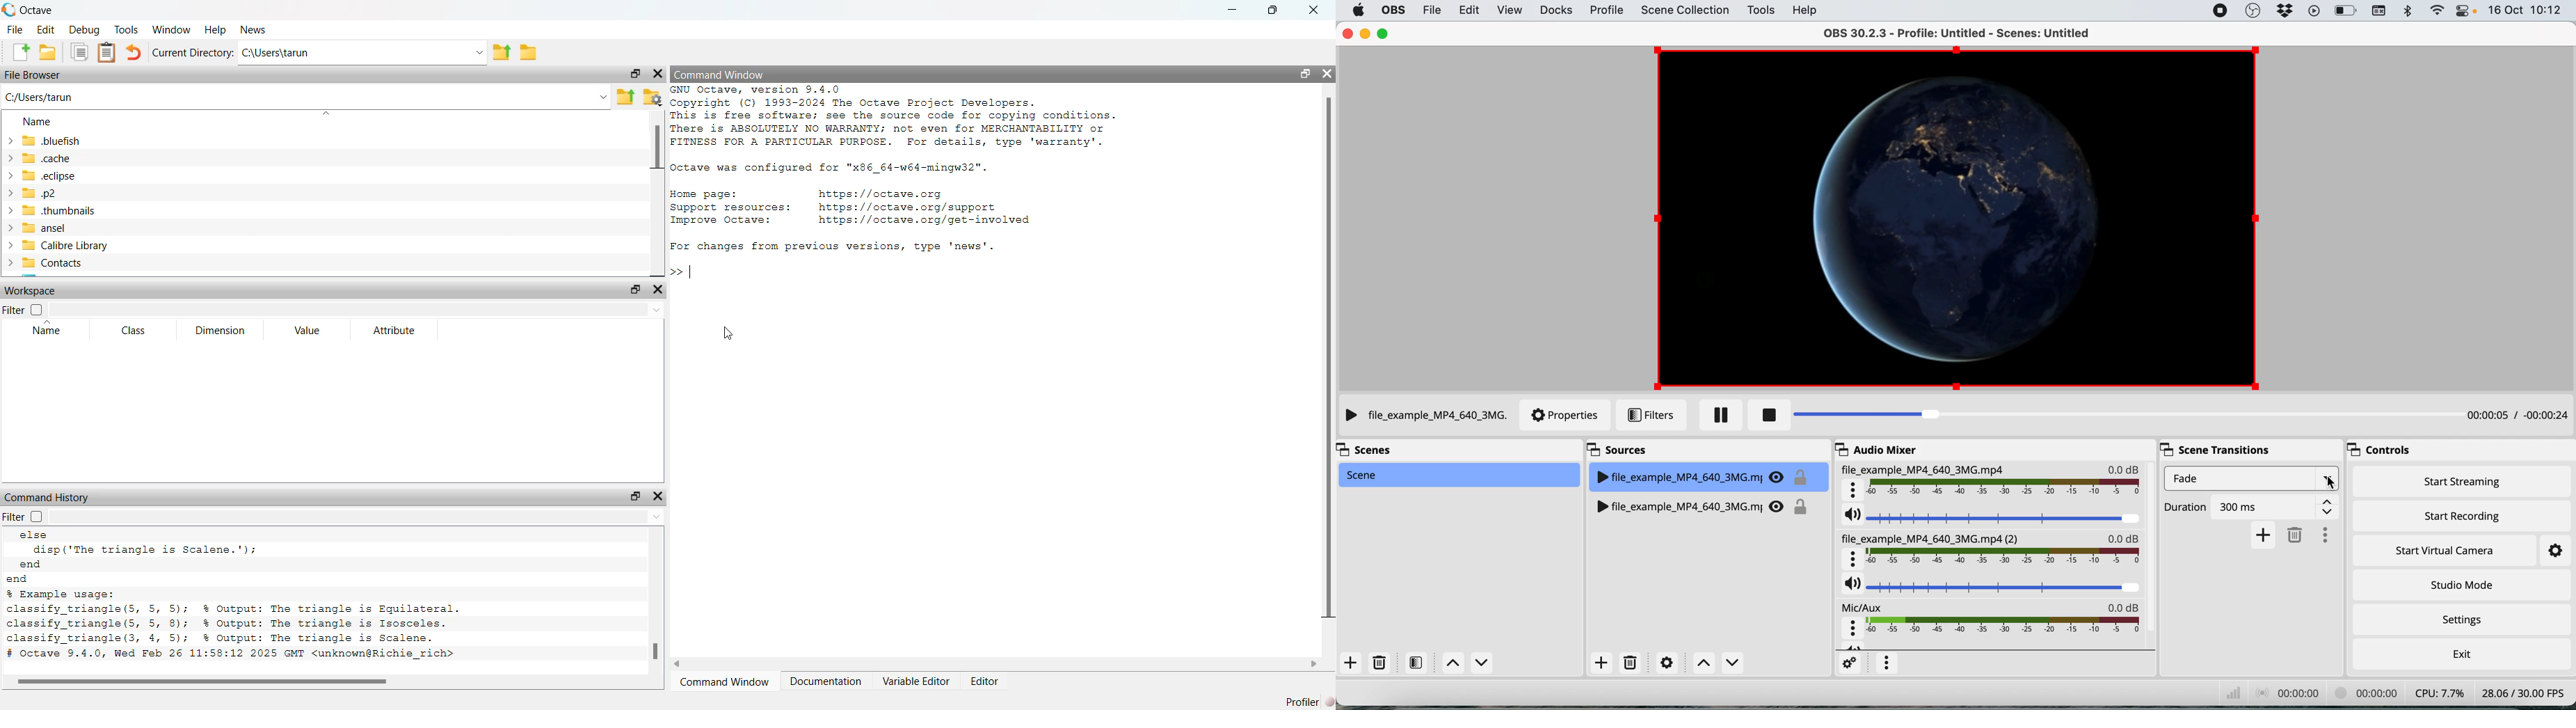 This screenshot has width=2576, height=728. I want to click on cursor, so click(726, 333).